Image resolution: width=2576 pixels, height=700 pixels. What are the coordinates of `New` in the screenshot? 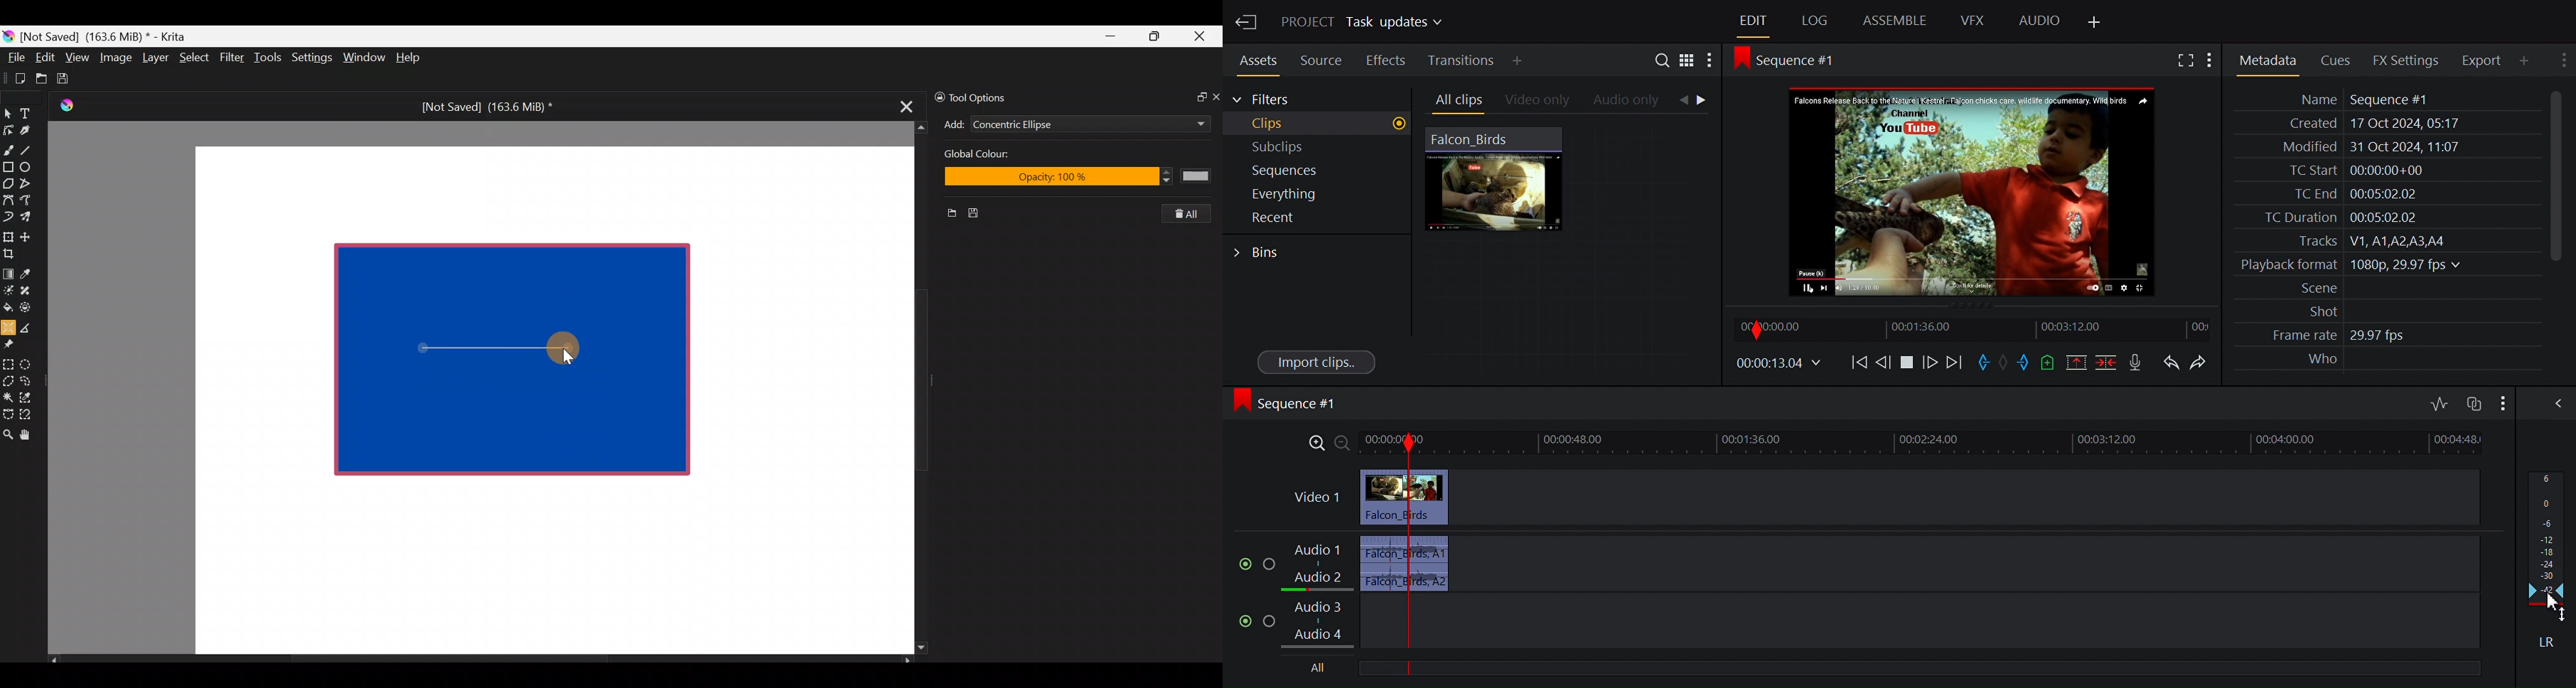 It's located at (947, 215).